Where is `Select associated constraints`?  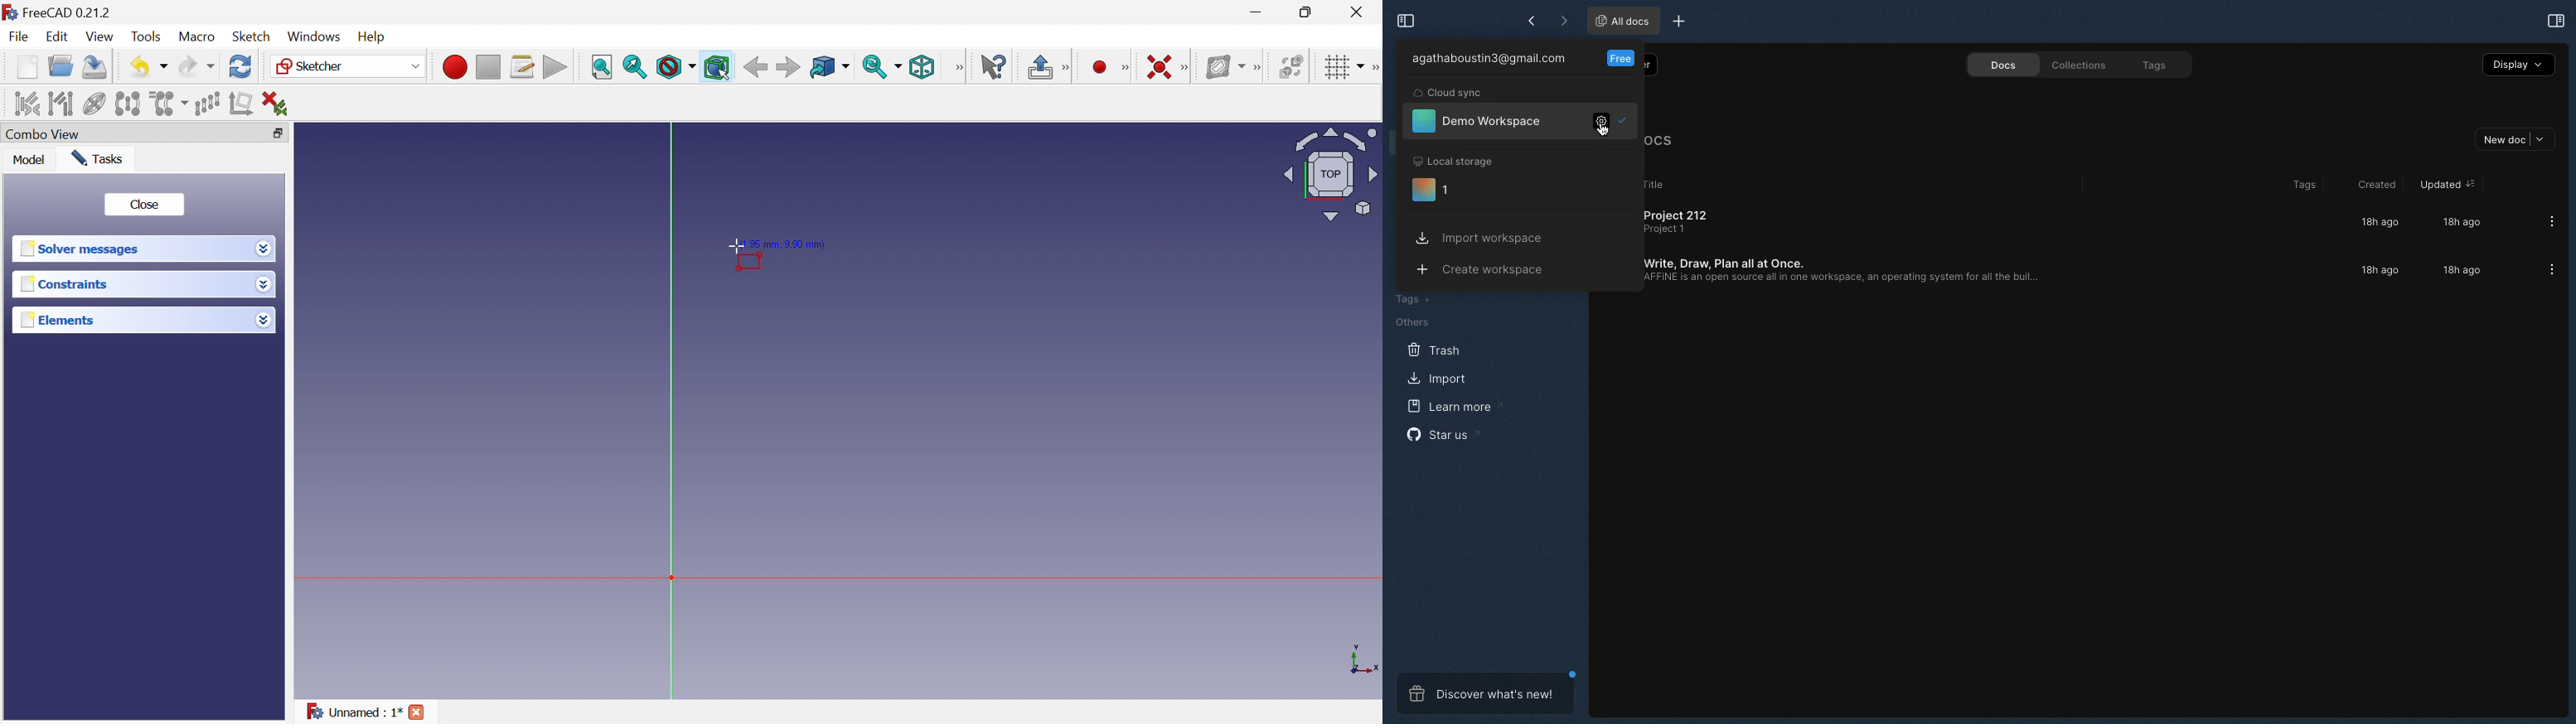 Select associated constraints is located at coordinates (27, 103).